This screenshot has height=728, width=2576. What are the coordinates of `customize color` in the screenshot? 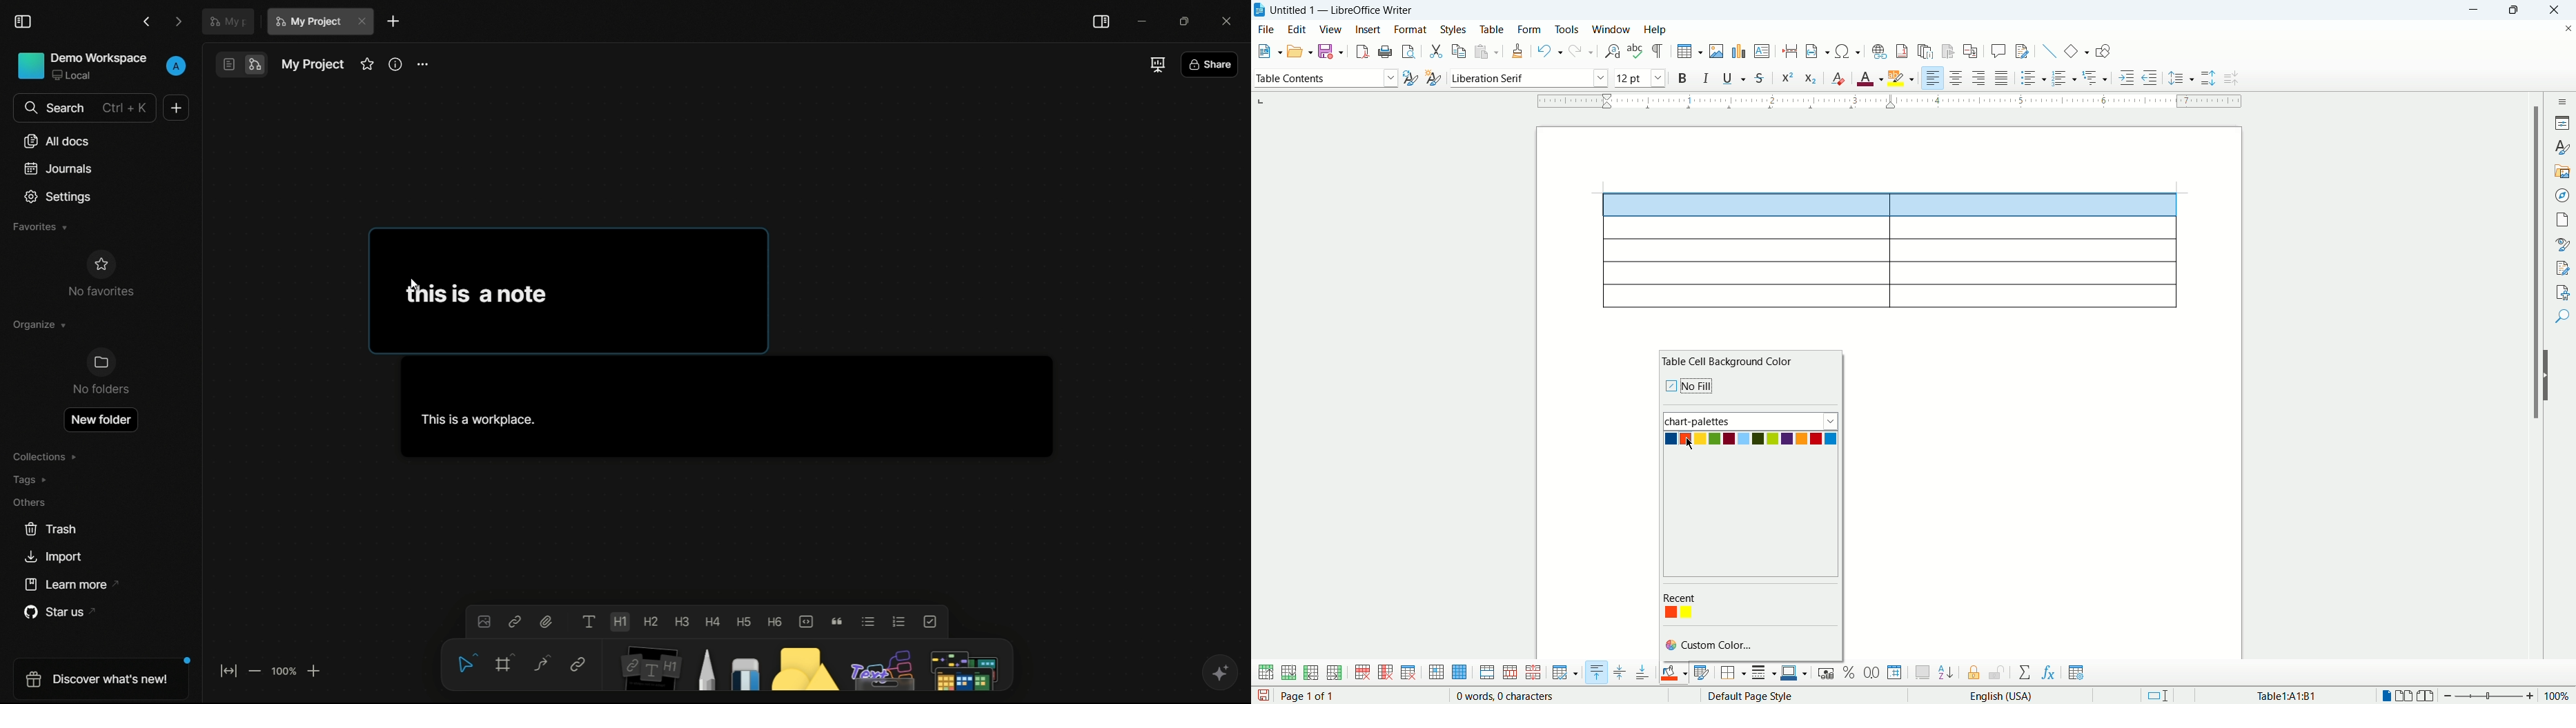 It's located at (1716, 645).